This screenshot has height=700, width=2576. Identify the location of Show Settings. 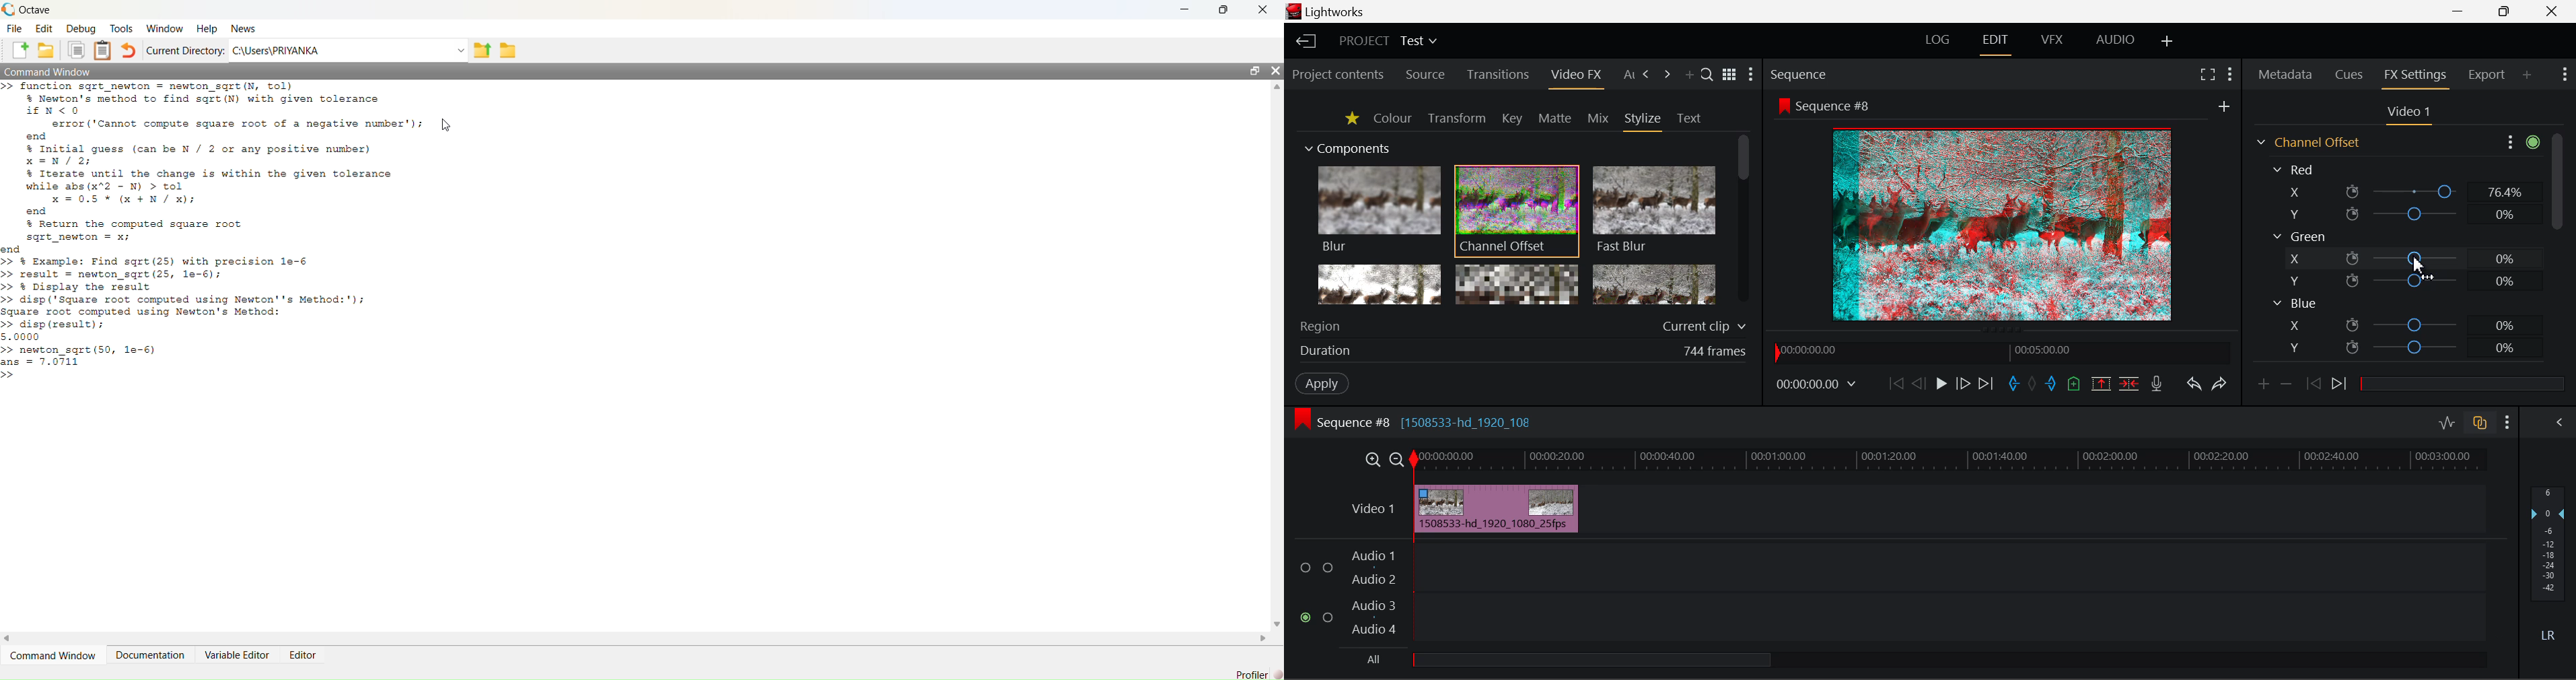
(1752, 74).